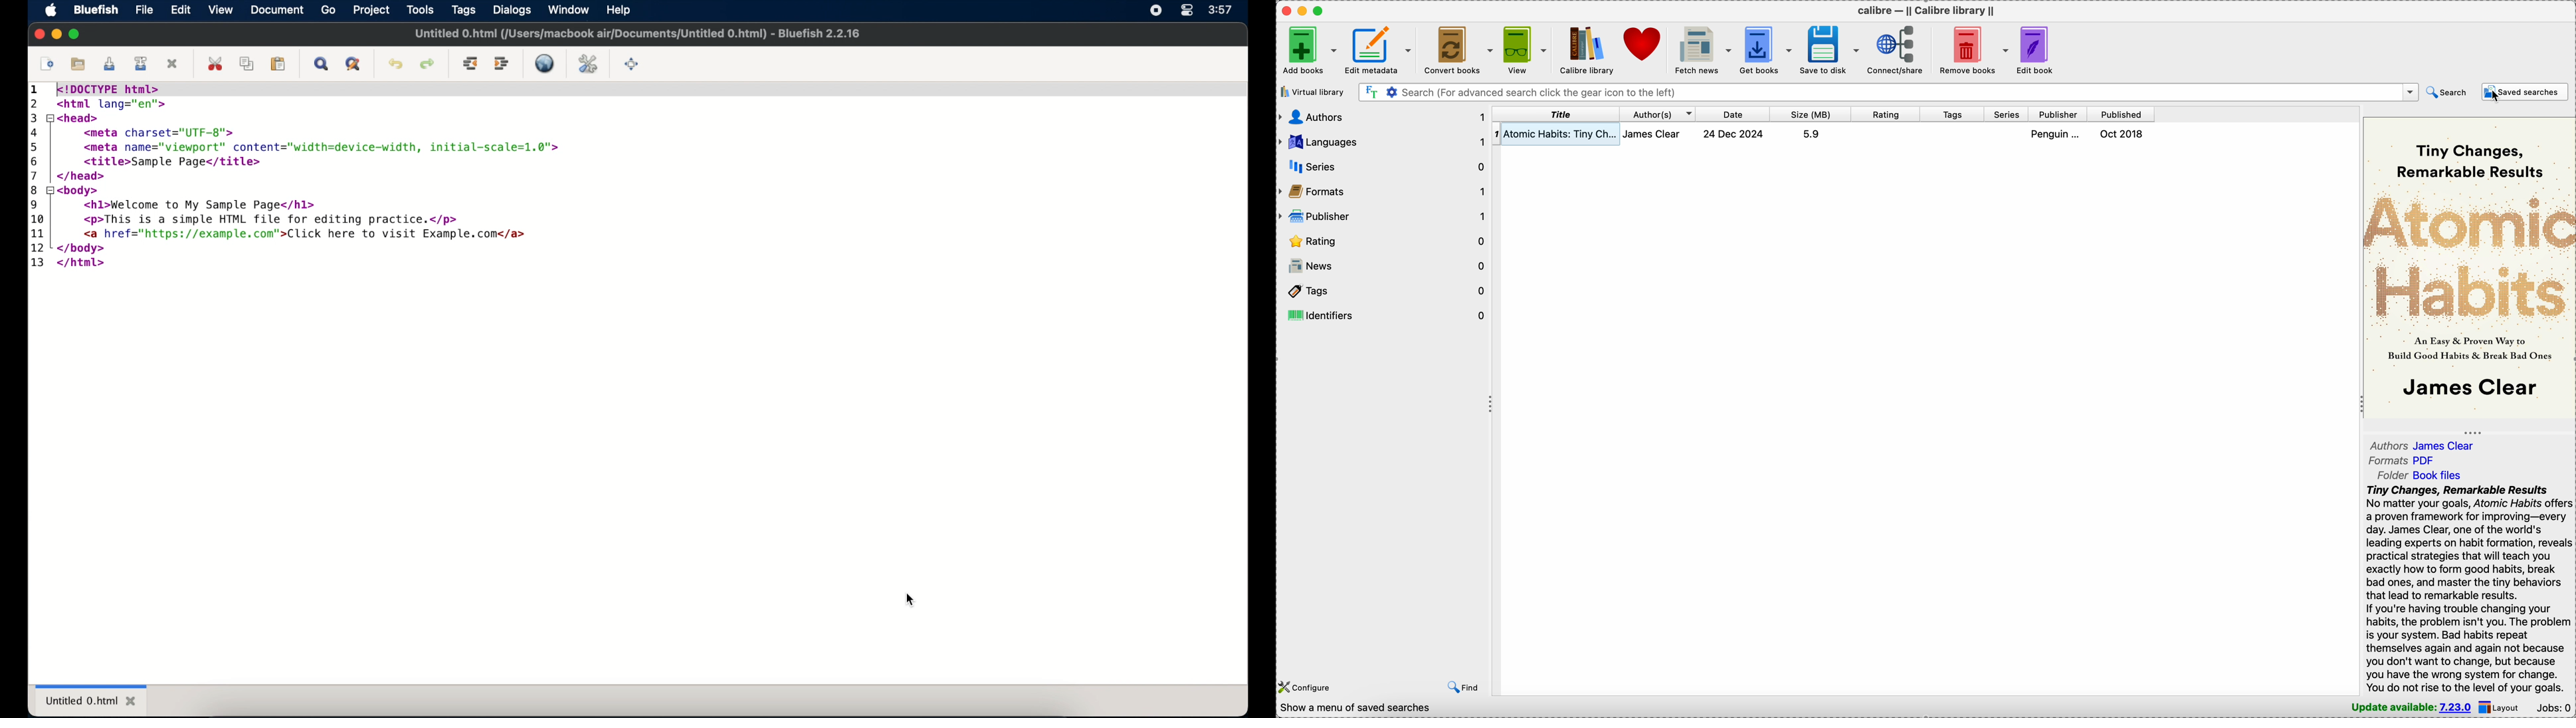  I want to click on connect/share, so click(1899, 49).